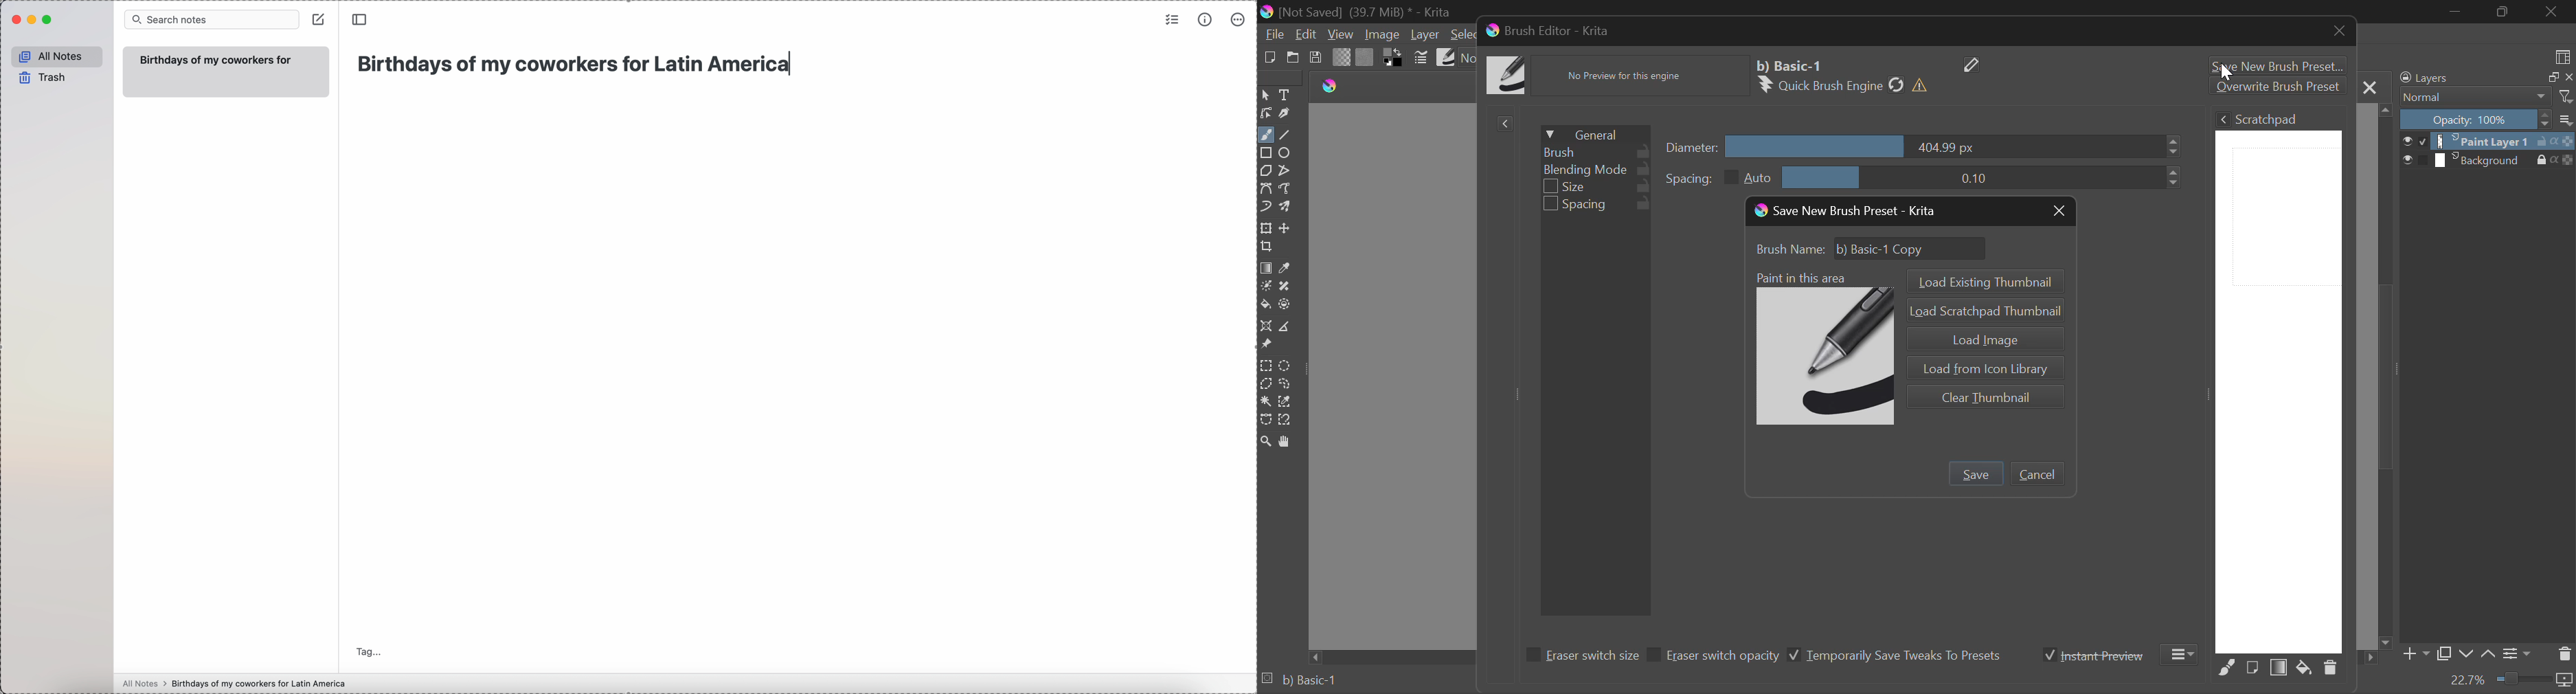 The image size is (2576, 700). What do you see at coordinates (1421, 58) in the screenshot?
I see `Cursor on Brush Settings` at bounding box center [1421, 58].